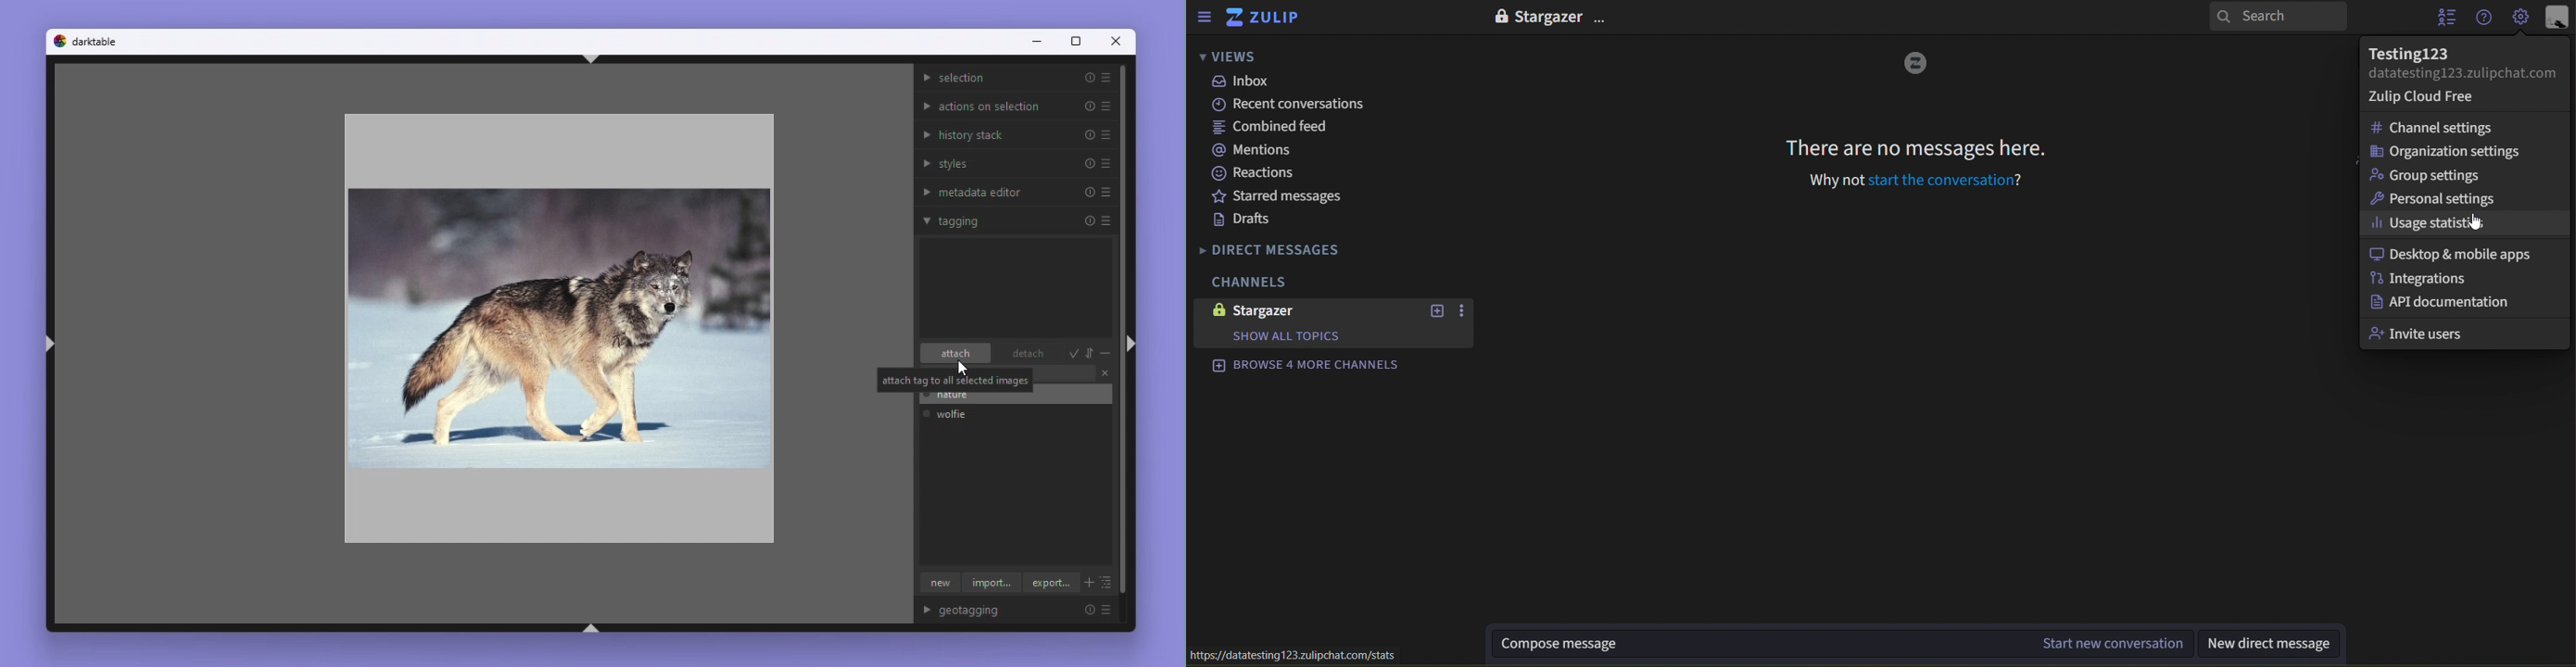 Image resolution: width=2576 pixels, height=672 pixels. Describe the element at coordinates (2114, 642) in the screenshot. I see `Start new conversation` at that location.